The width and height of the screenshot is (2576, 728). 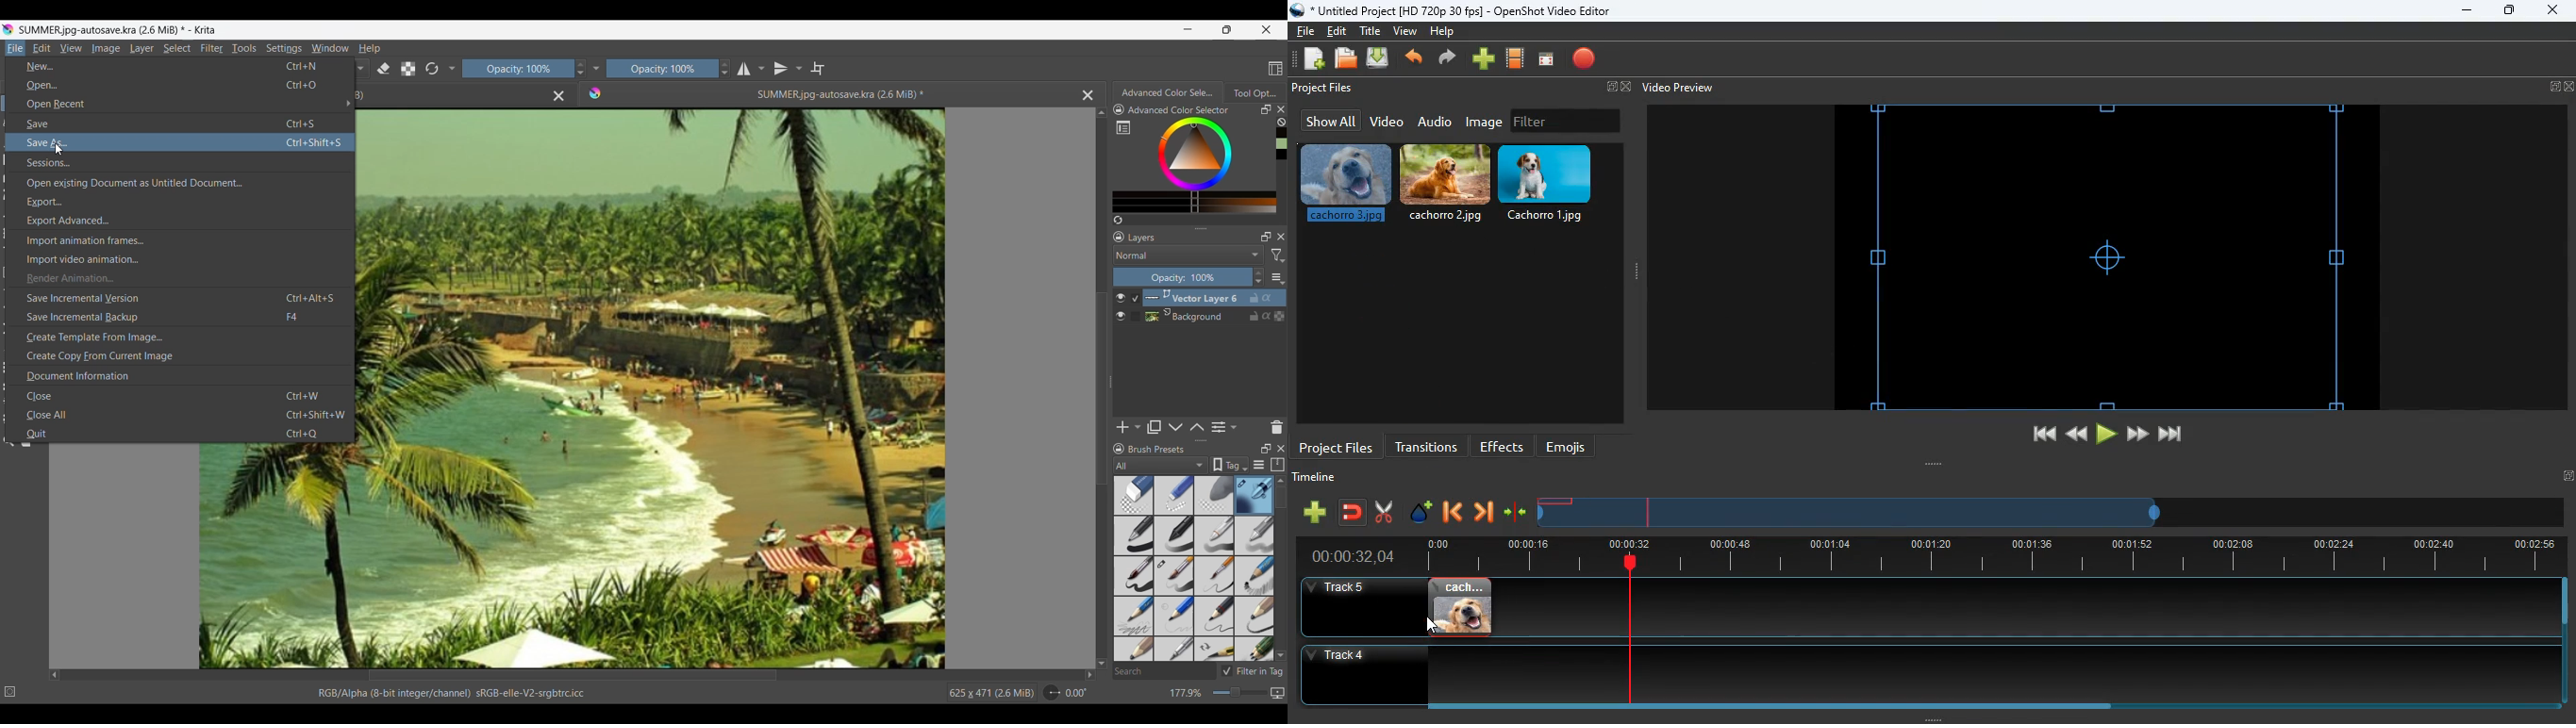 I want to click on Close tab, so click(x=1281, y=109).